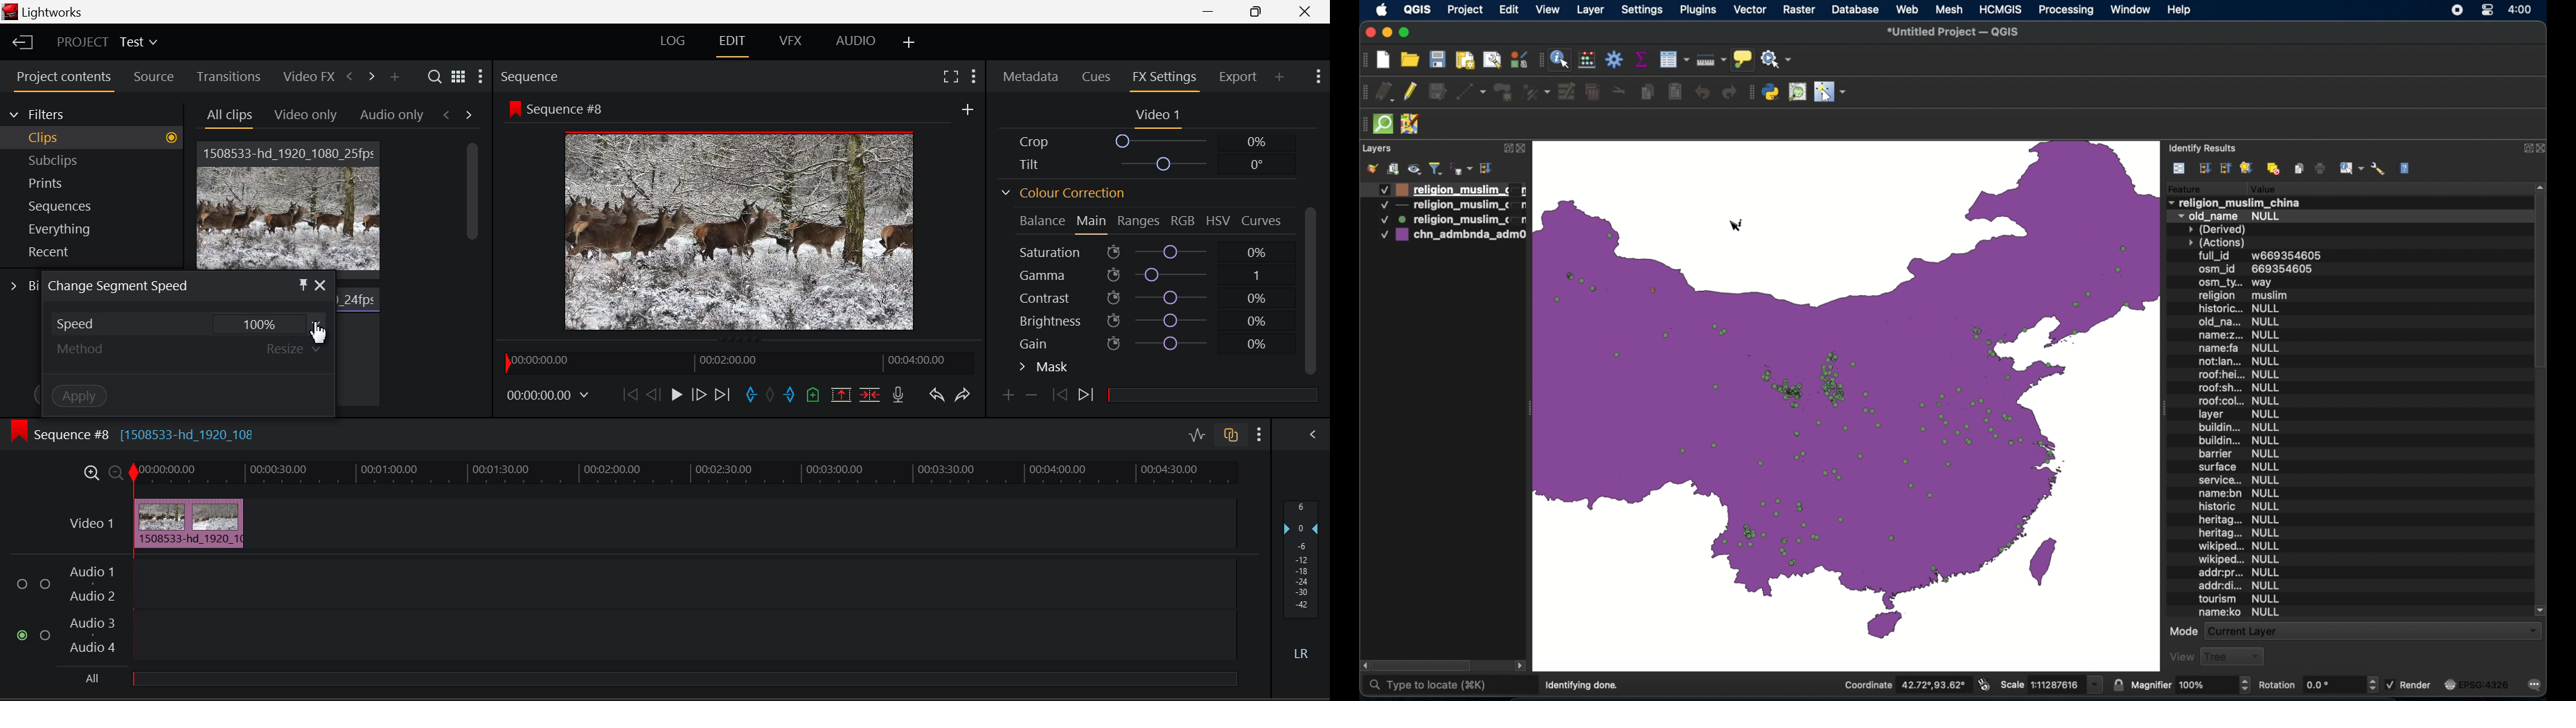 This screenshot has height=728, width=2576. Describe the element at coordinates (1384, 61) in the screenshot. I see `create new project` at that location.